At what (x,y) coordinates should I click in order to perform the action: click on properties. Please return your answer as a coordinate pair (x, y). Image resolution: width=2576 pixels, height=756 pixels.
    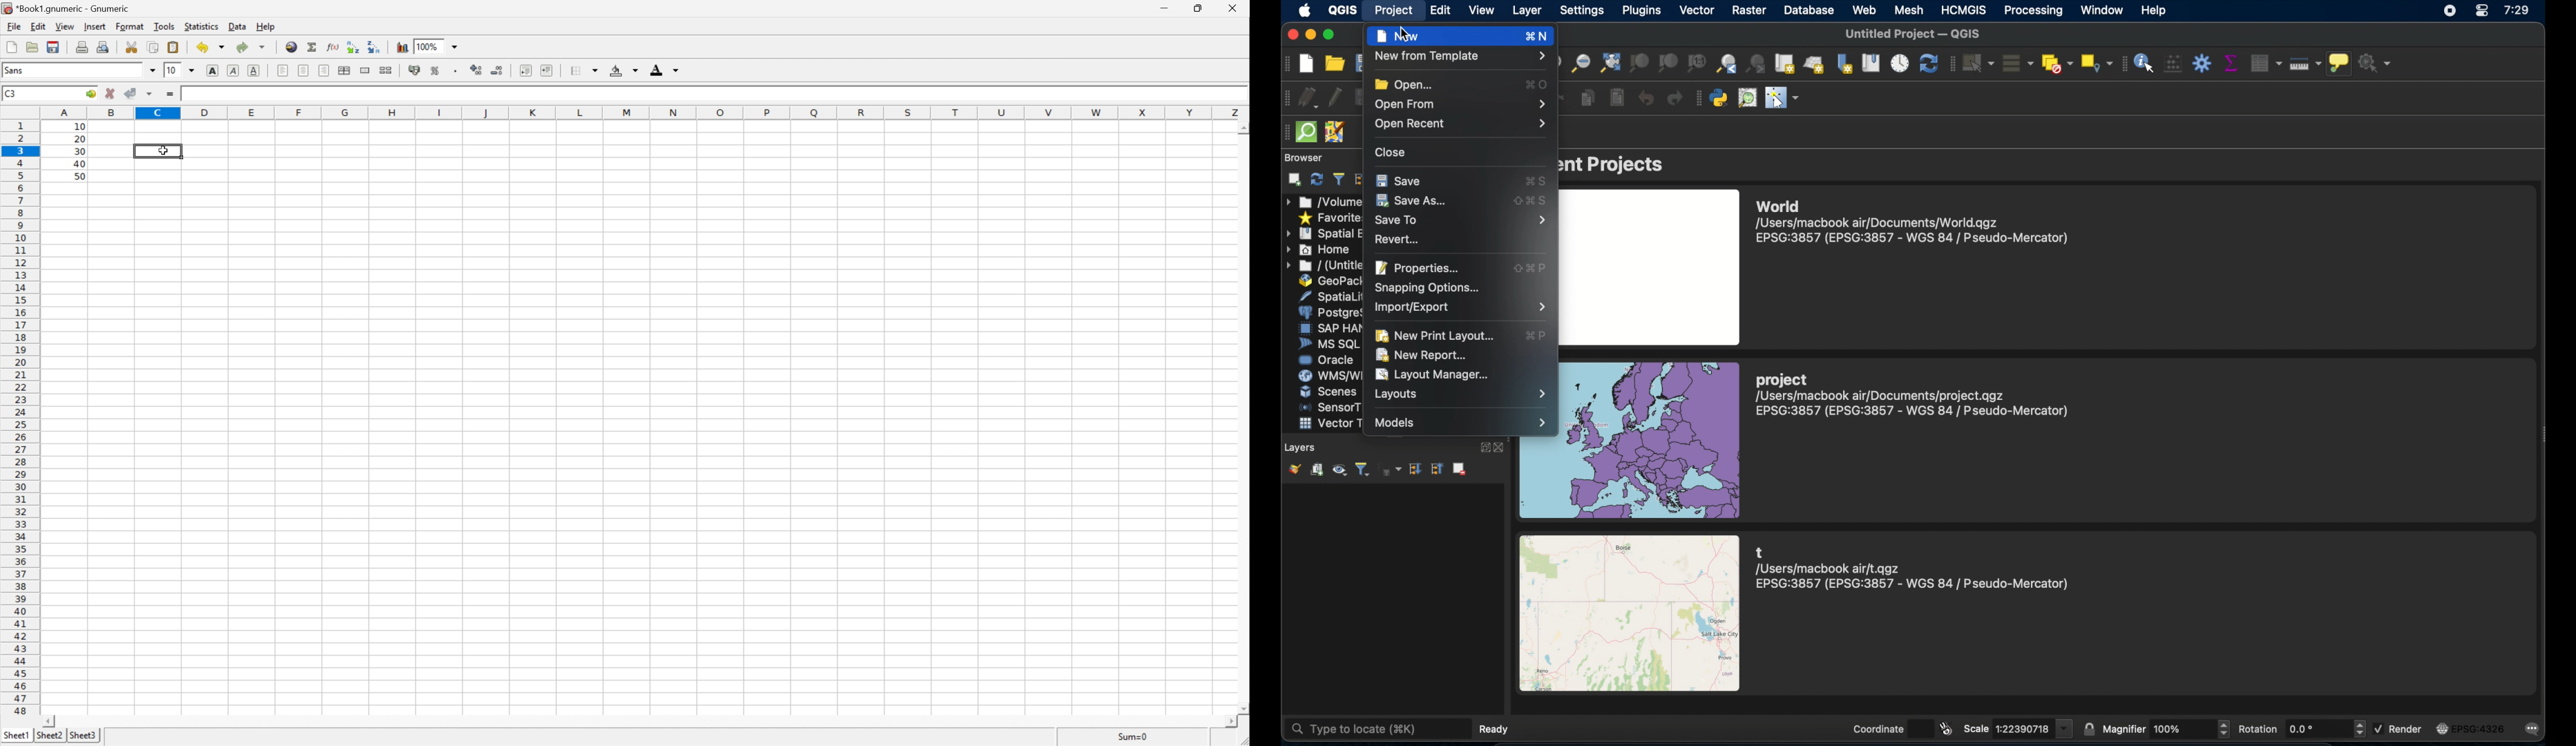
    Looking at the image, I should click on (1415, 266).